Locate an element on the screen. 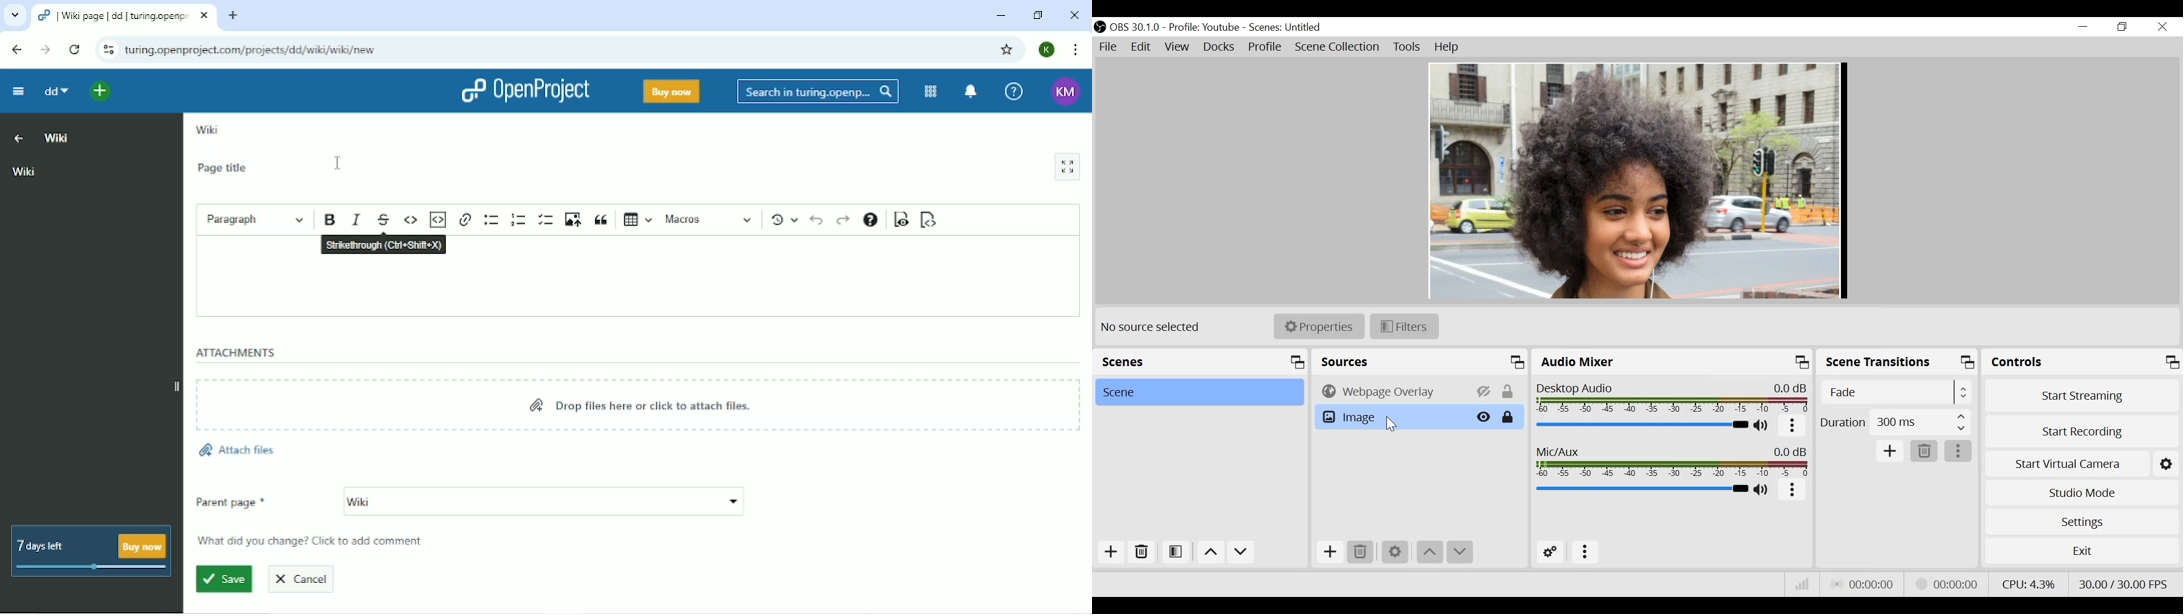 Image resolution: width=2184 pixels, height=616 pixels. Exit is located at coordinates (2082, 550).